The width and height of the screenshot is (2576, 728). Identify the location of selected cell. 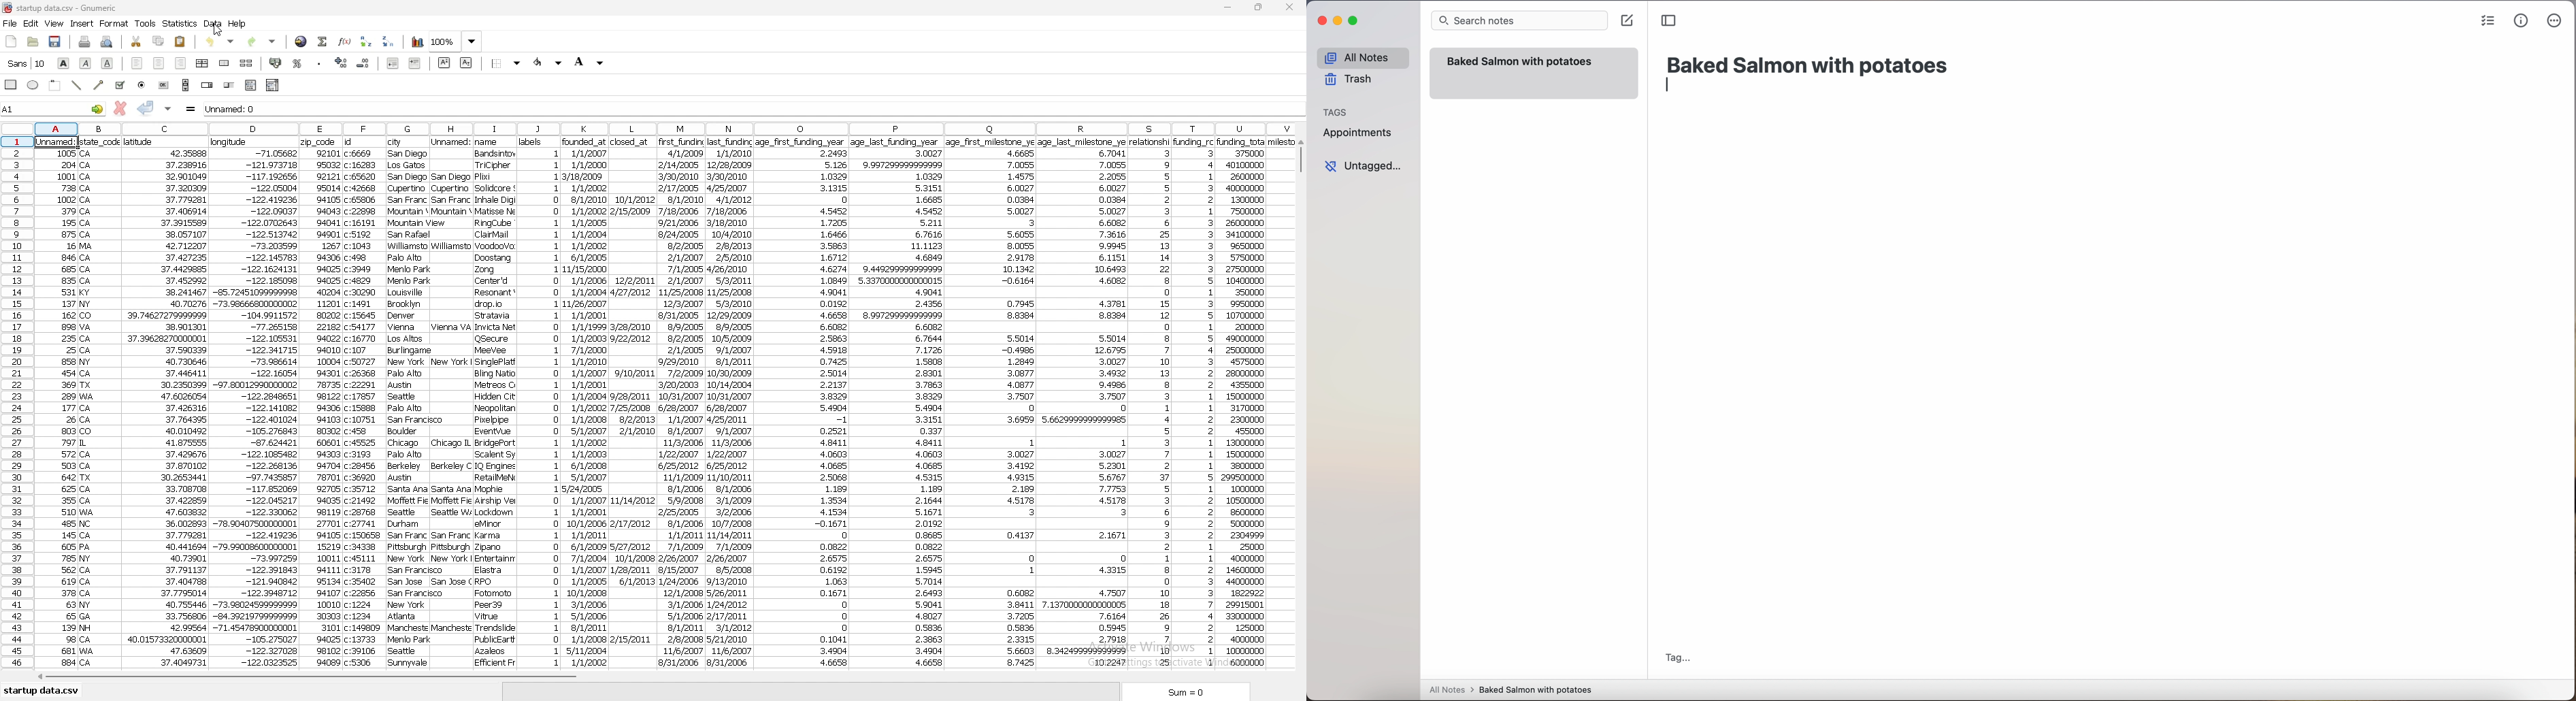
(53, 108).